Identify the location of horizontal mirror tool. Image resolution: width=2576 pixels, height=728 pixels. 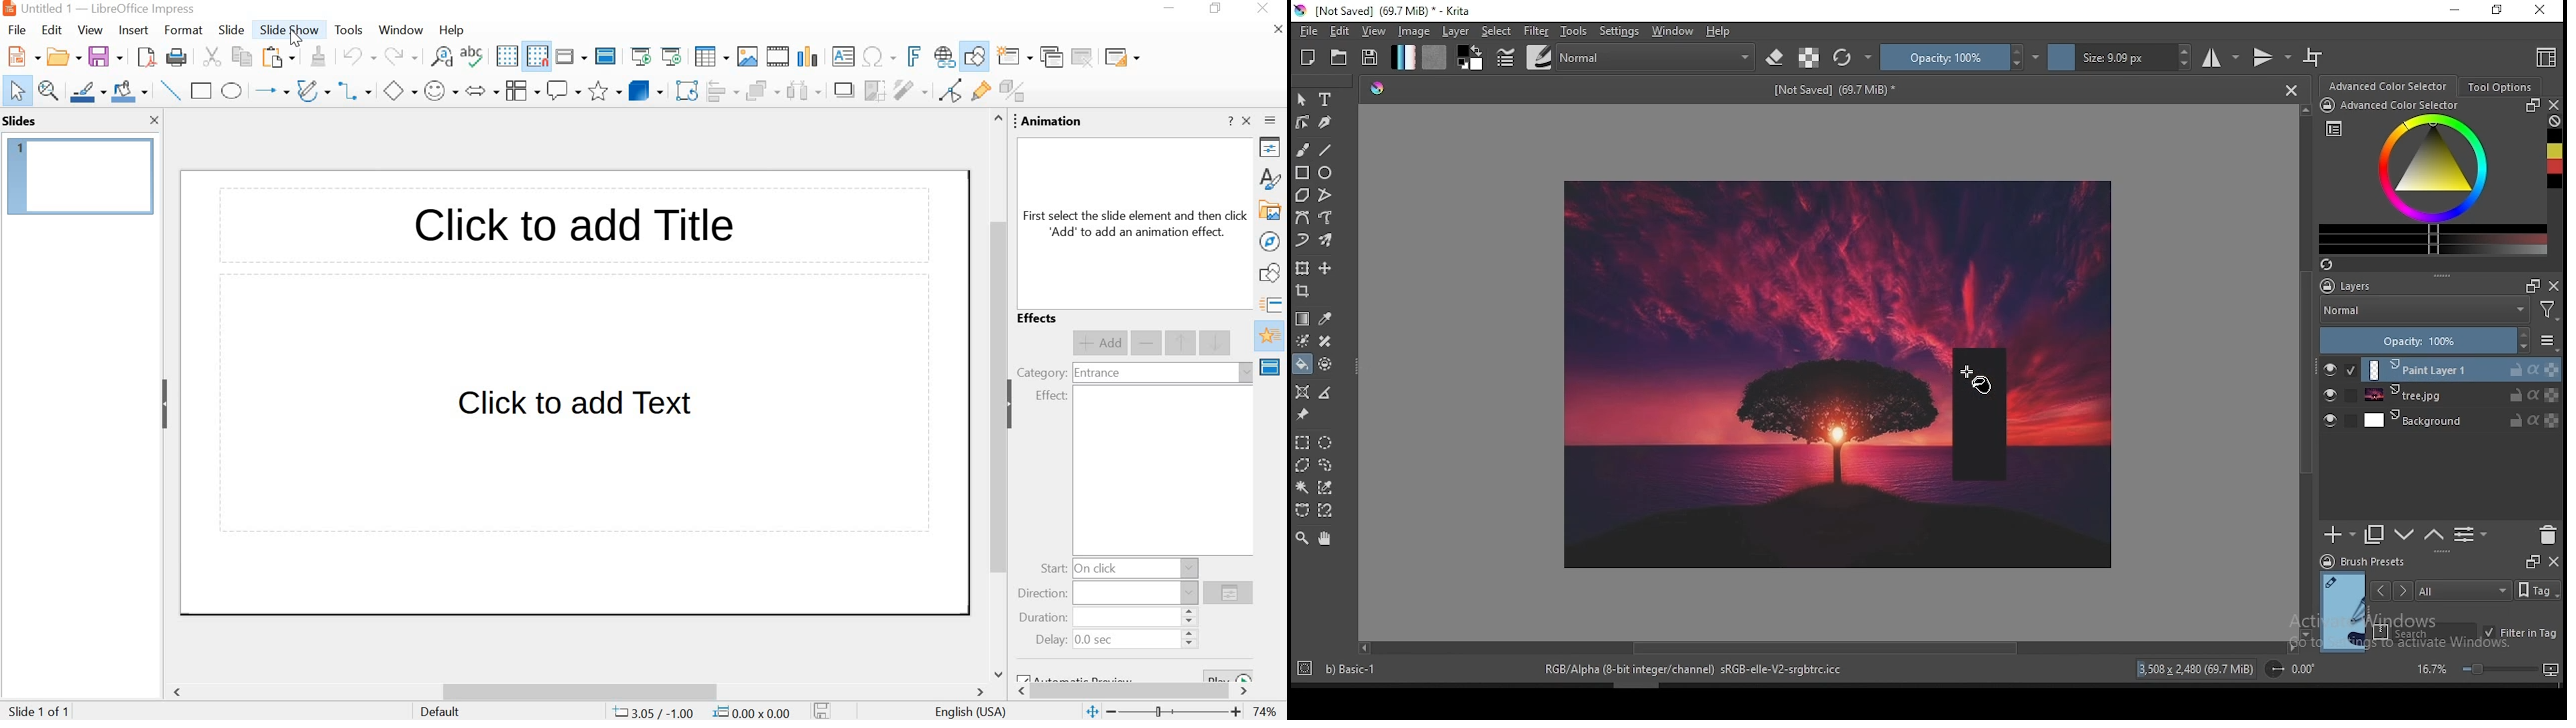
(2222, 57).